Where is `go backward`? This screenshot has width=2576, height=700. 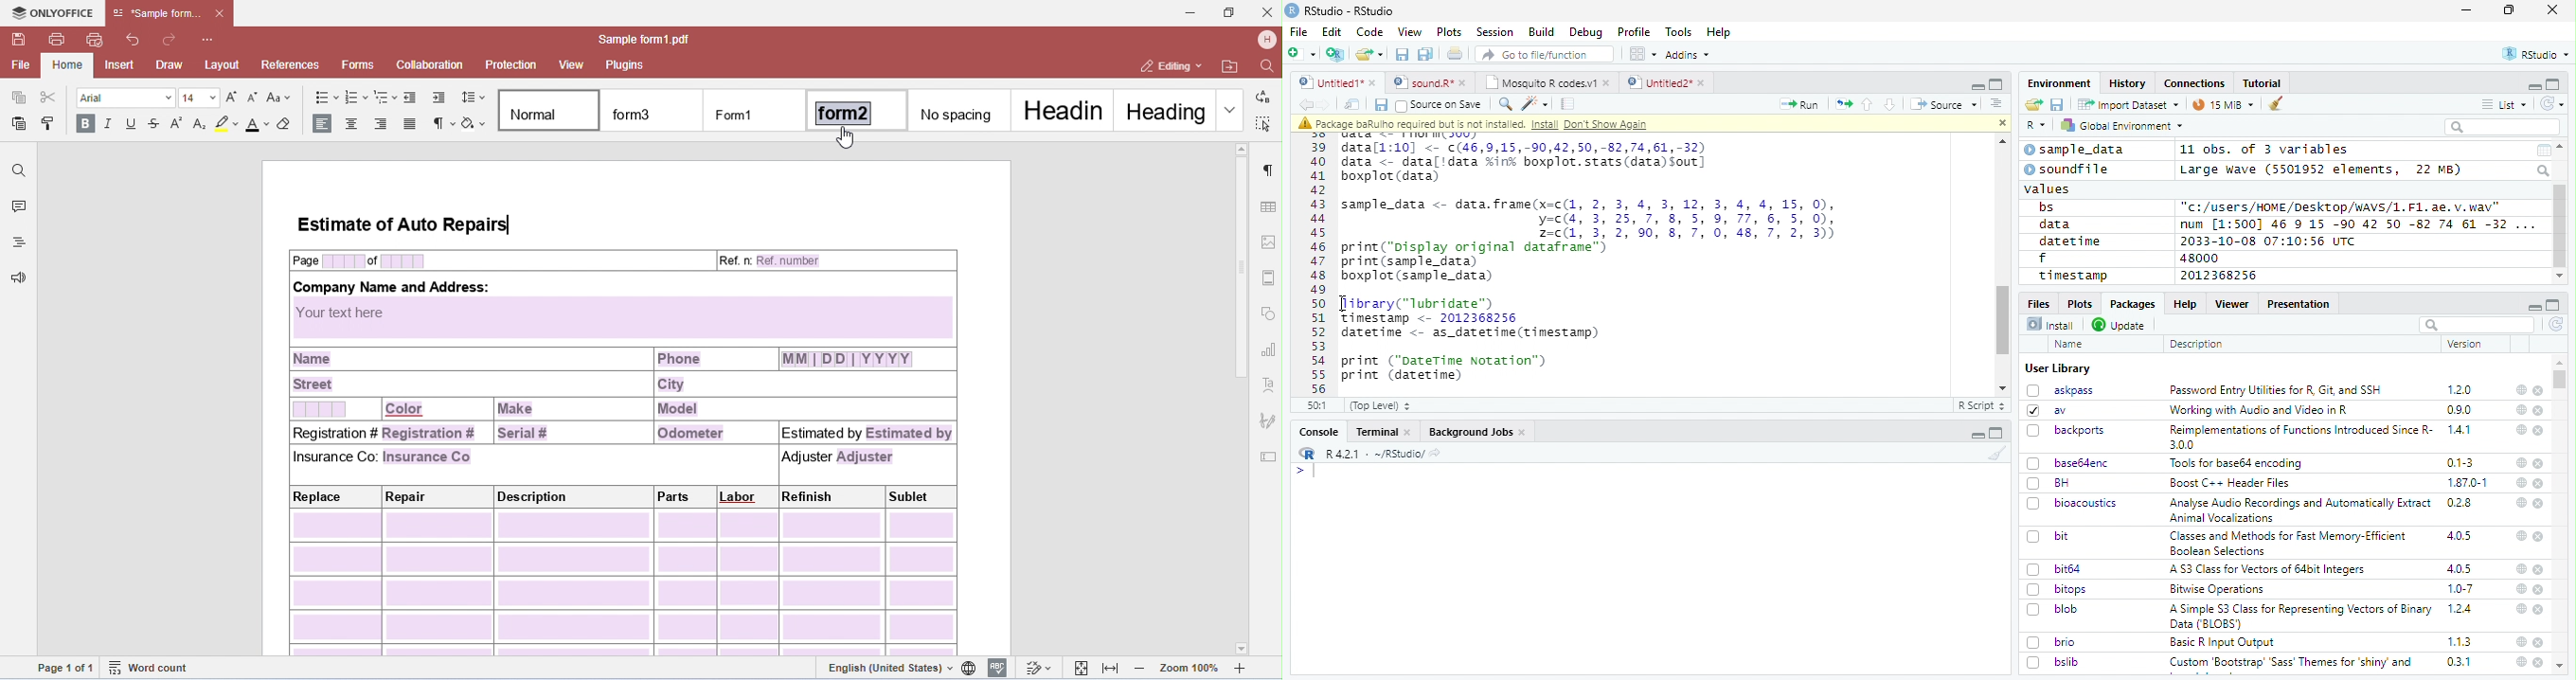 go backward is located at coordinates (1306, 103).